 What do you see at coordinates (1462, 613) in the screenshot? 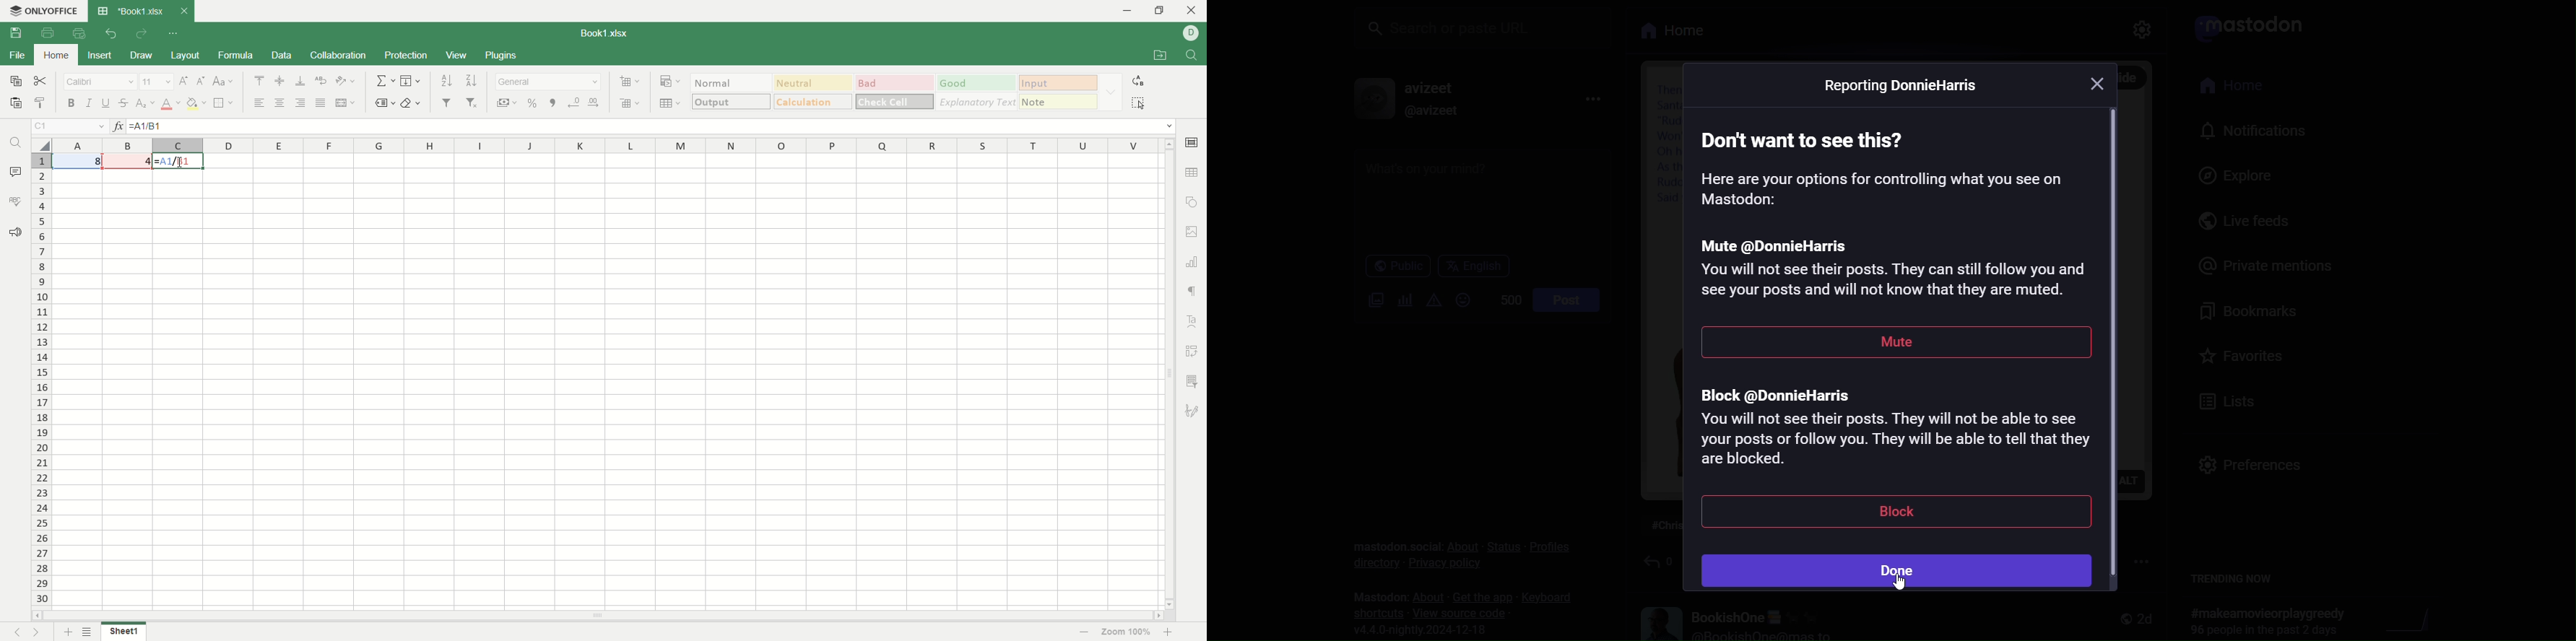
I see `view source code` at bounding box center [1462, 613].